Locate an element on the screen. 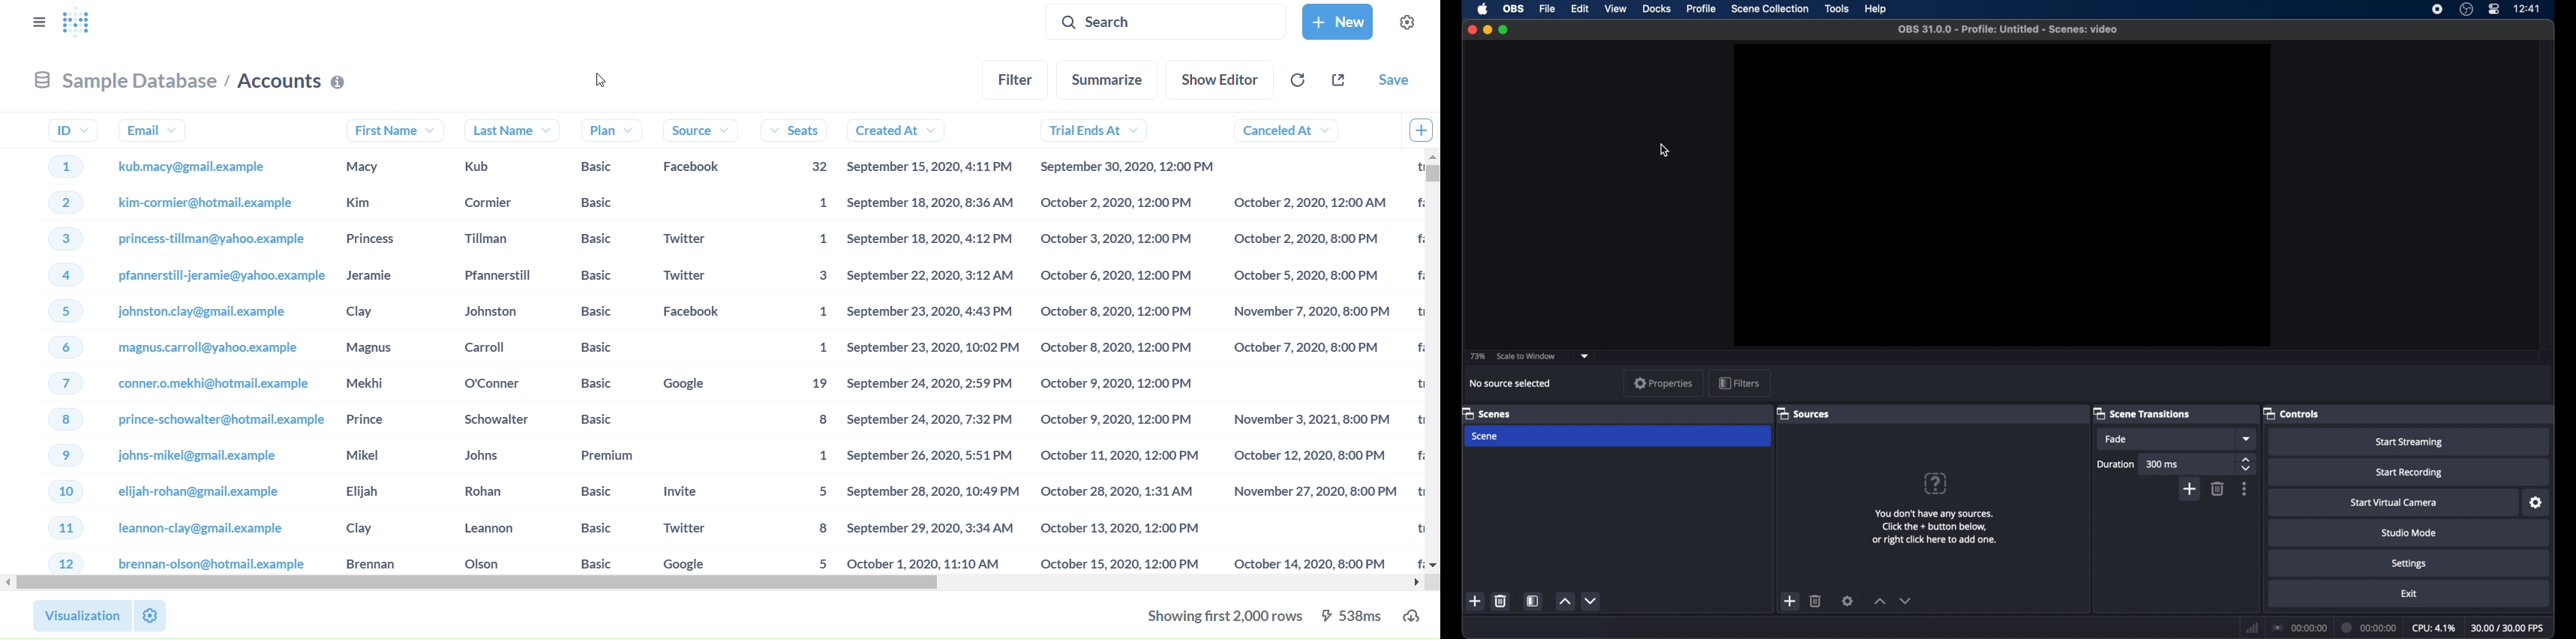 The height and width of the screenshot is (644, 2576). docks is located at coordinates (1657, 8).